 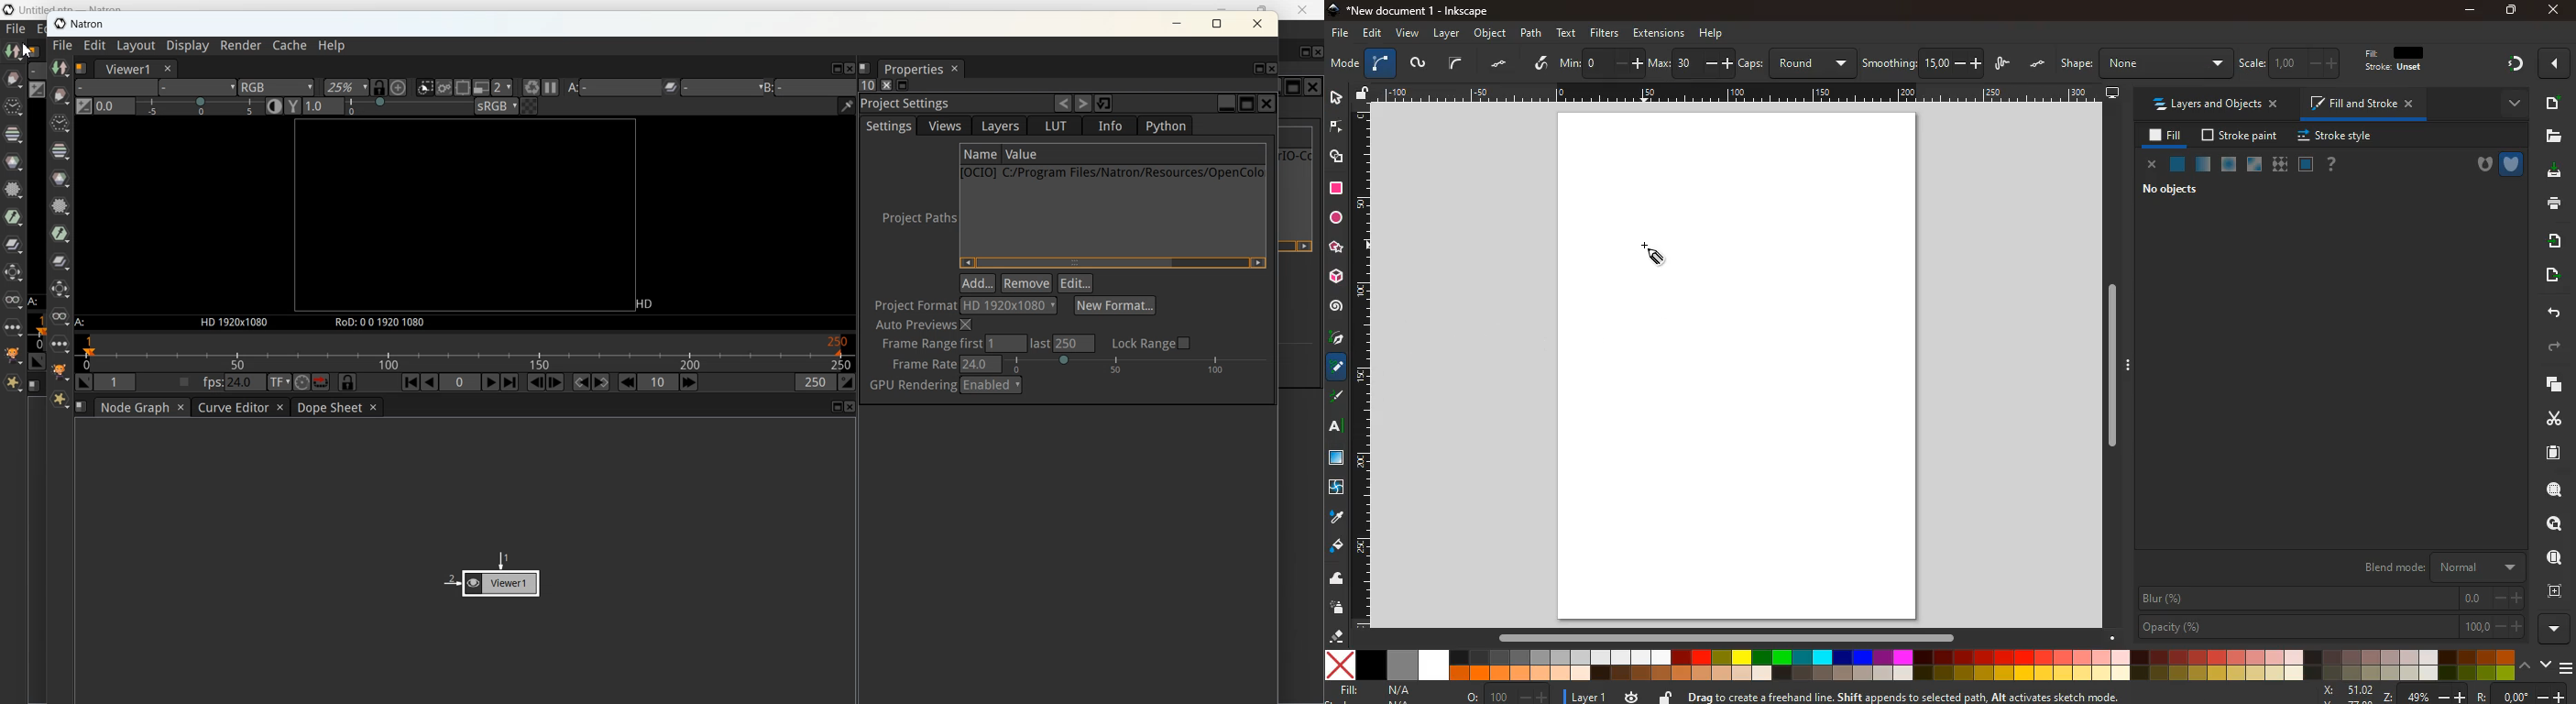 What do you see at coordinates (2555, 277) in the screenshot?
I see `send` at bounding box center [2555, 277].